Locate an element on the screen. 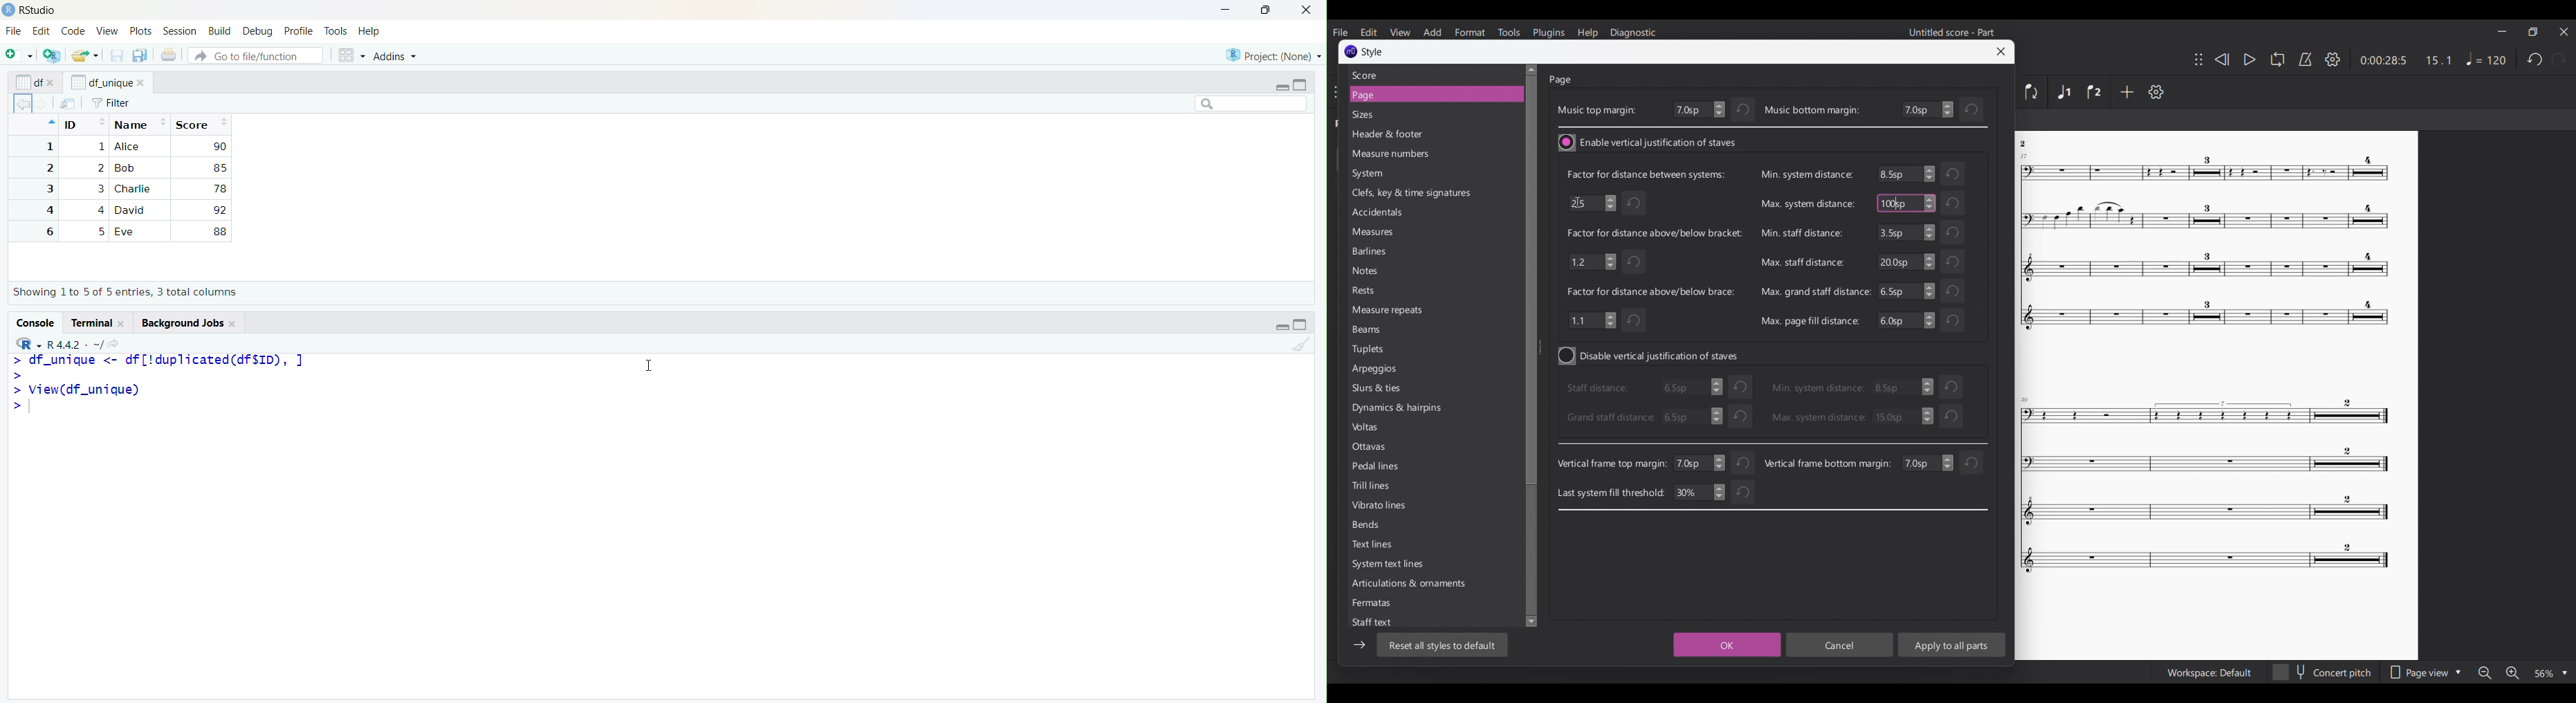 The image size is (2576, 728). up is located at coordinates (49, 122).